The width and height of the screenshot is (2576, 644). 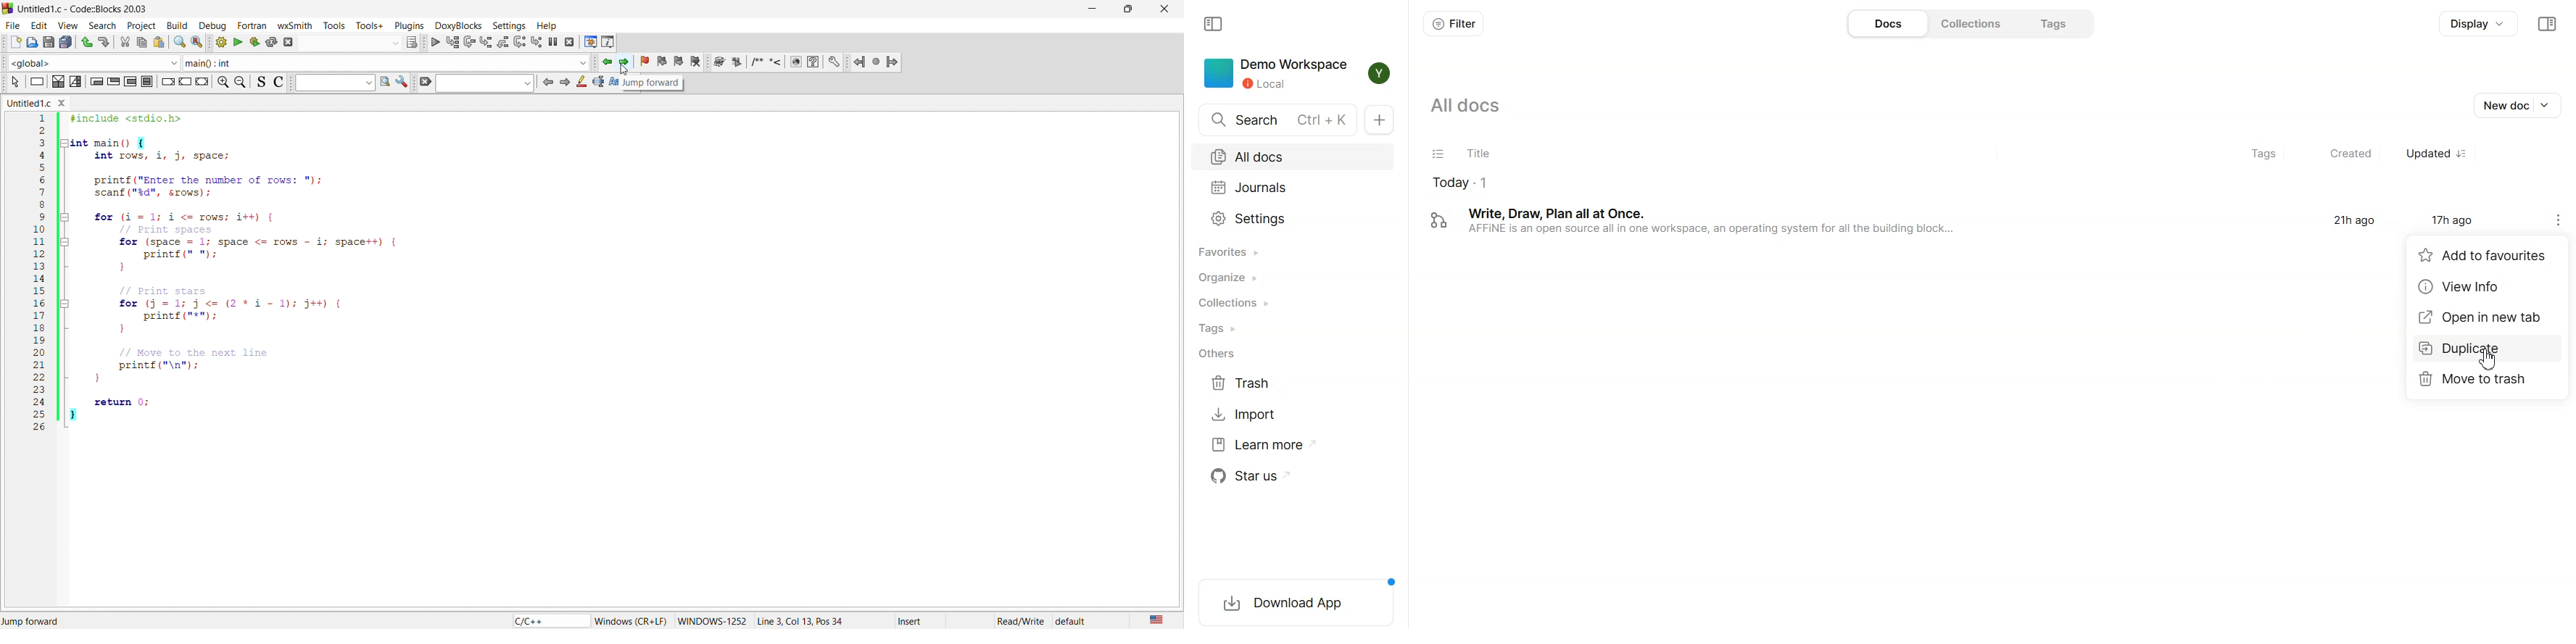 What do you see at coordinates (872, 60) in the screenshot?
I see `jump icons` at bounding box center [872, 60].